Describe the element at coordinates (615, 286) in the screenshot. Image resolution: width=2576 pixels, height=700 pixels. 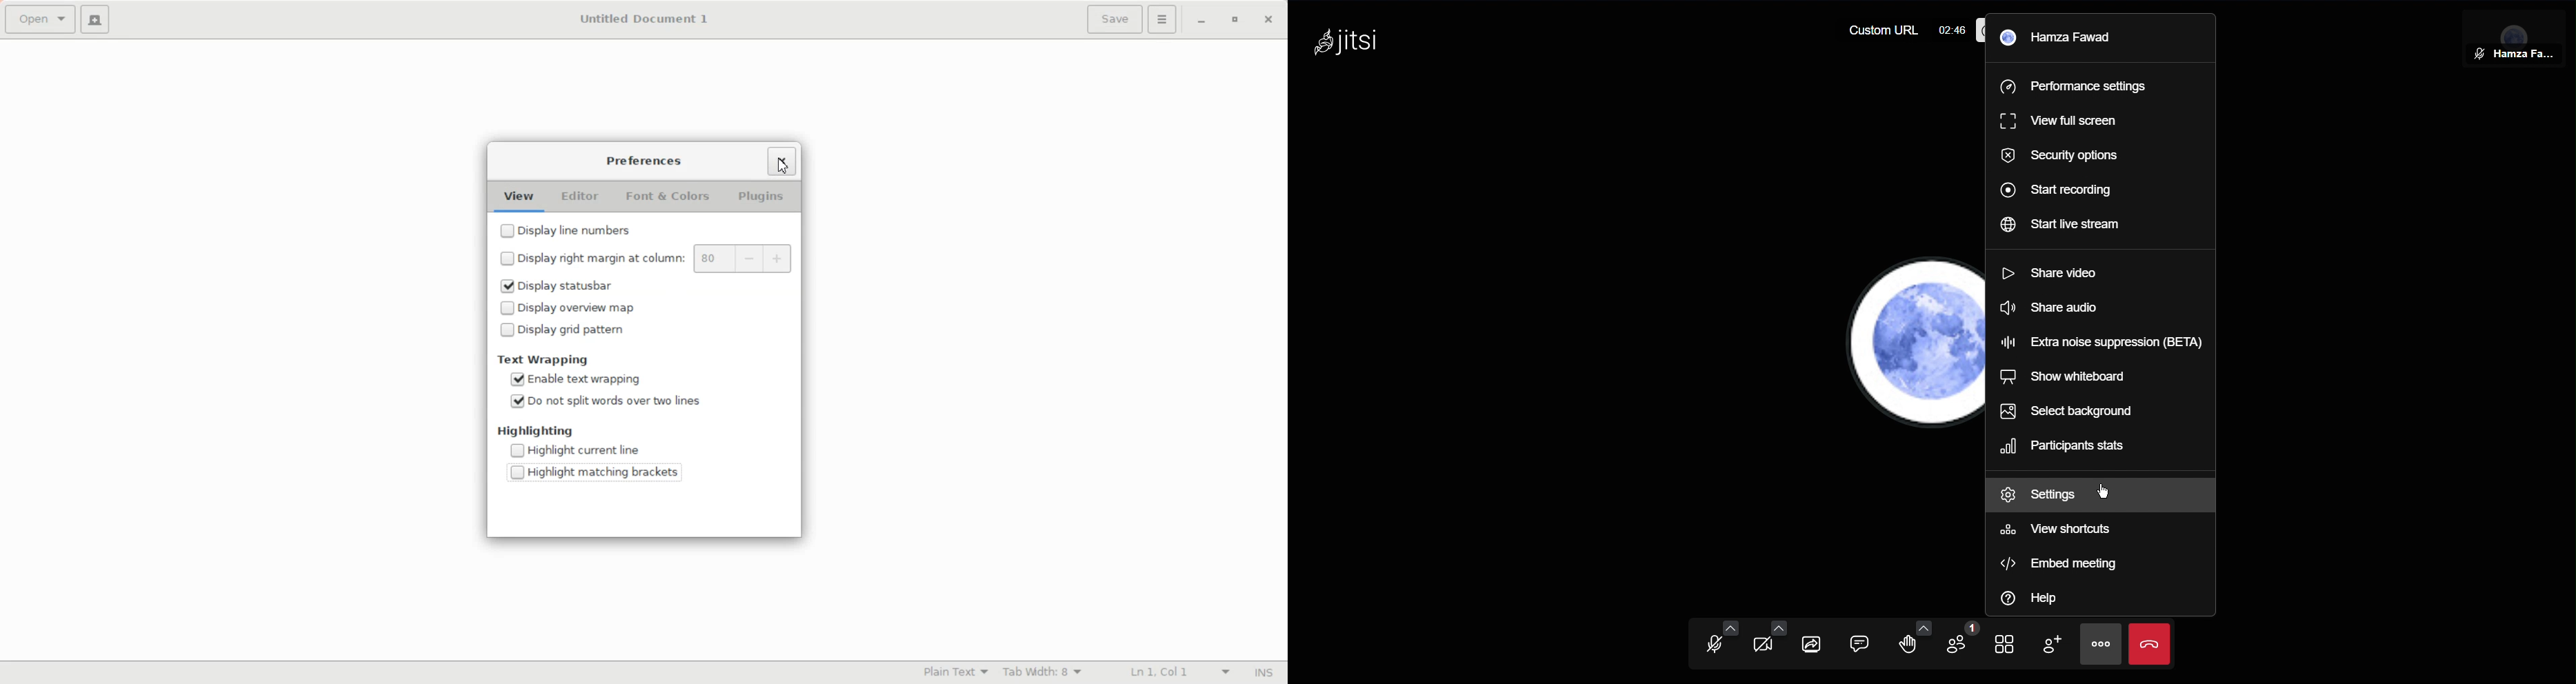
I see `(un)check Enable Display status bar` at that location.